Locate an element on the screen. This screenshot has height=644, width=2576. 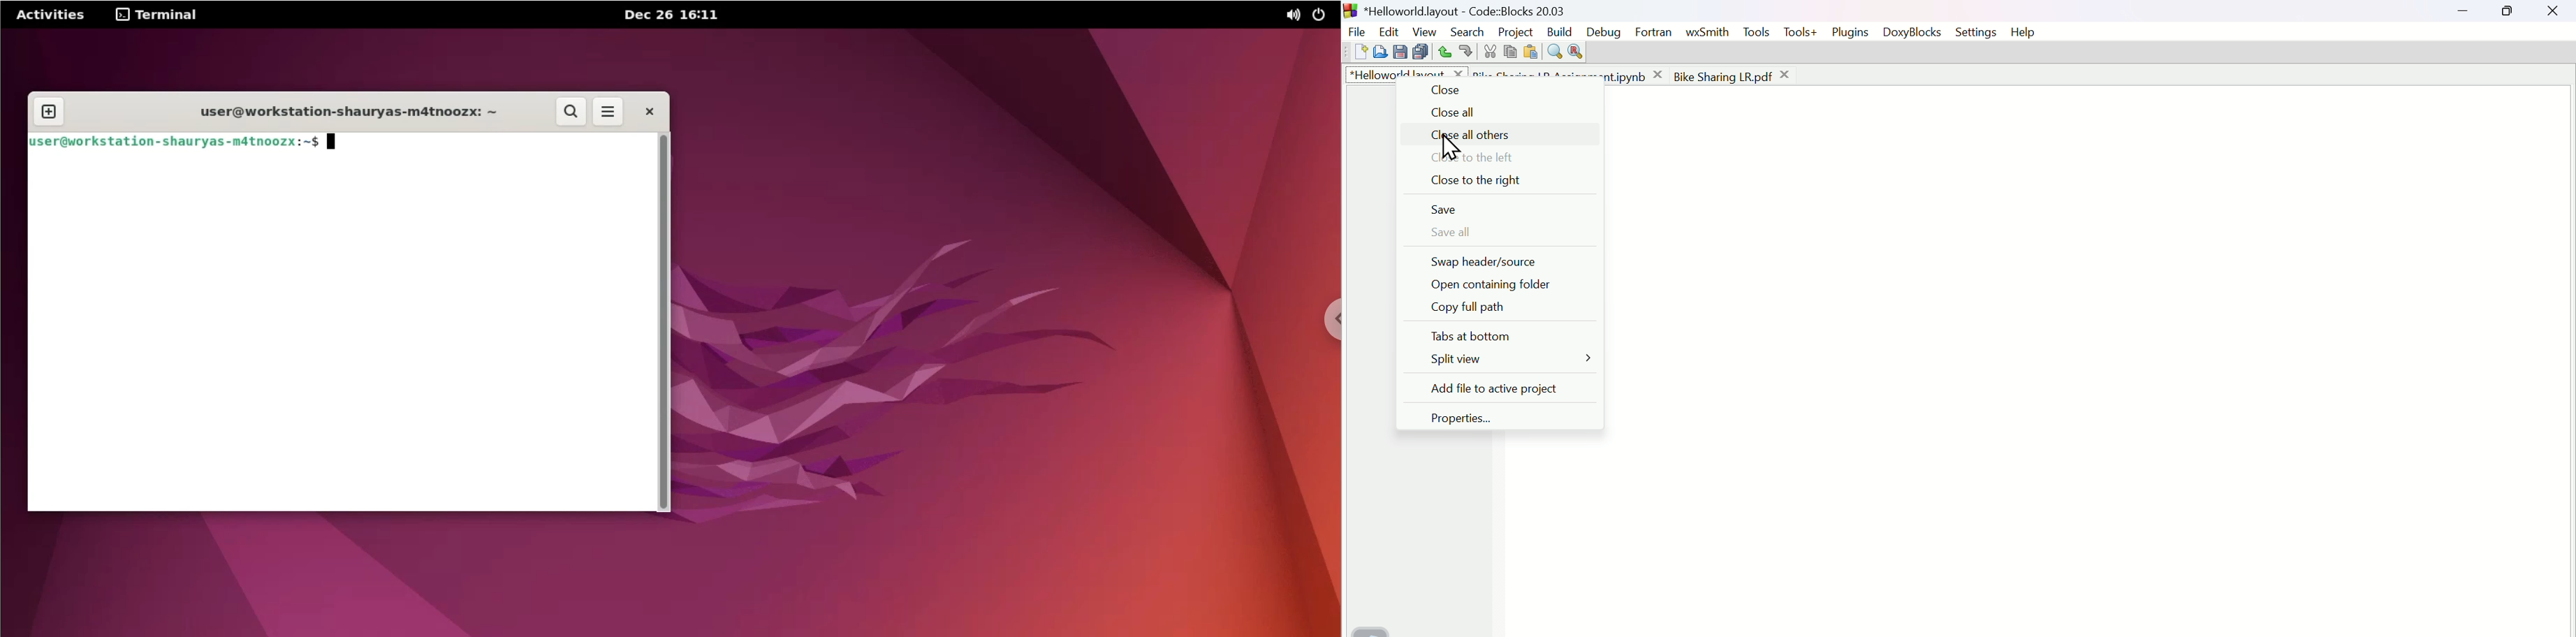
sound options is located at coordinates (1290, 17).